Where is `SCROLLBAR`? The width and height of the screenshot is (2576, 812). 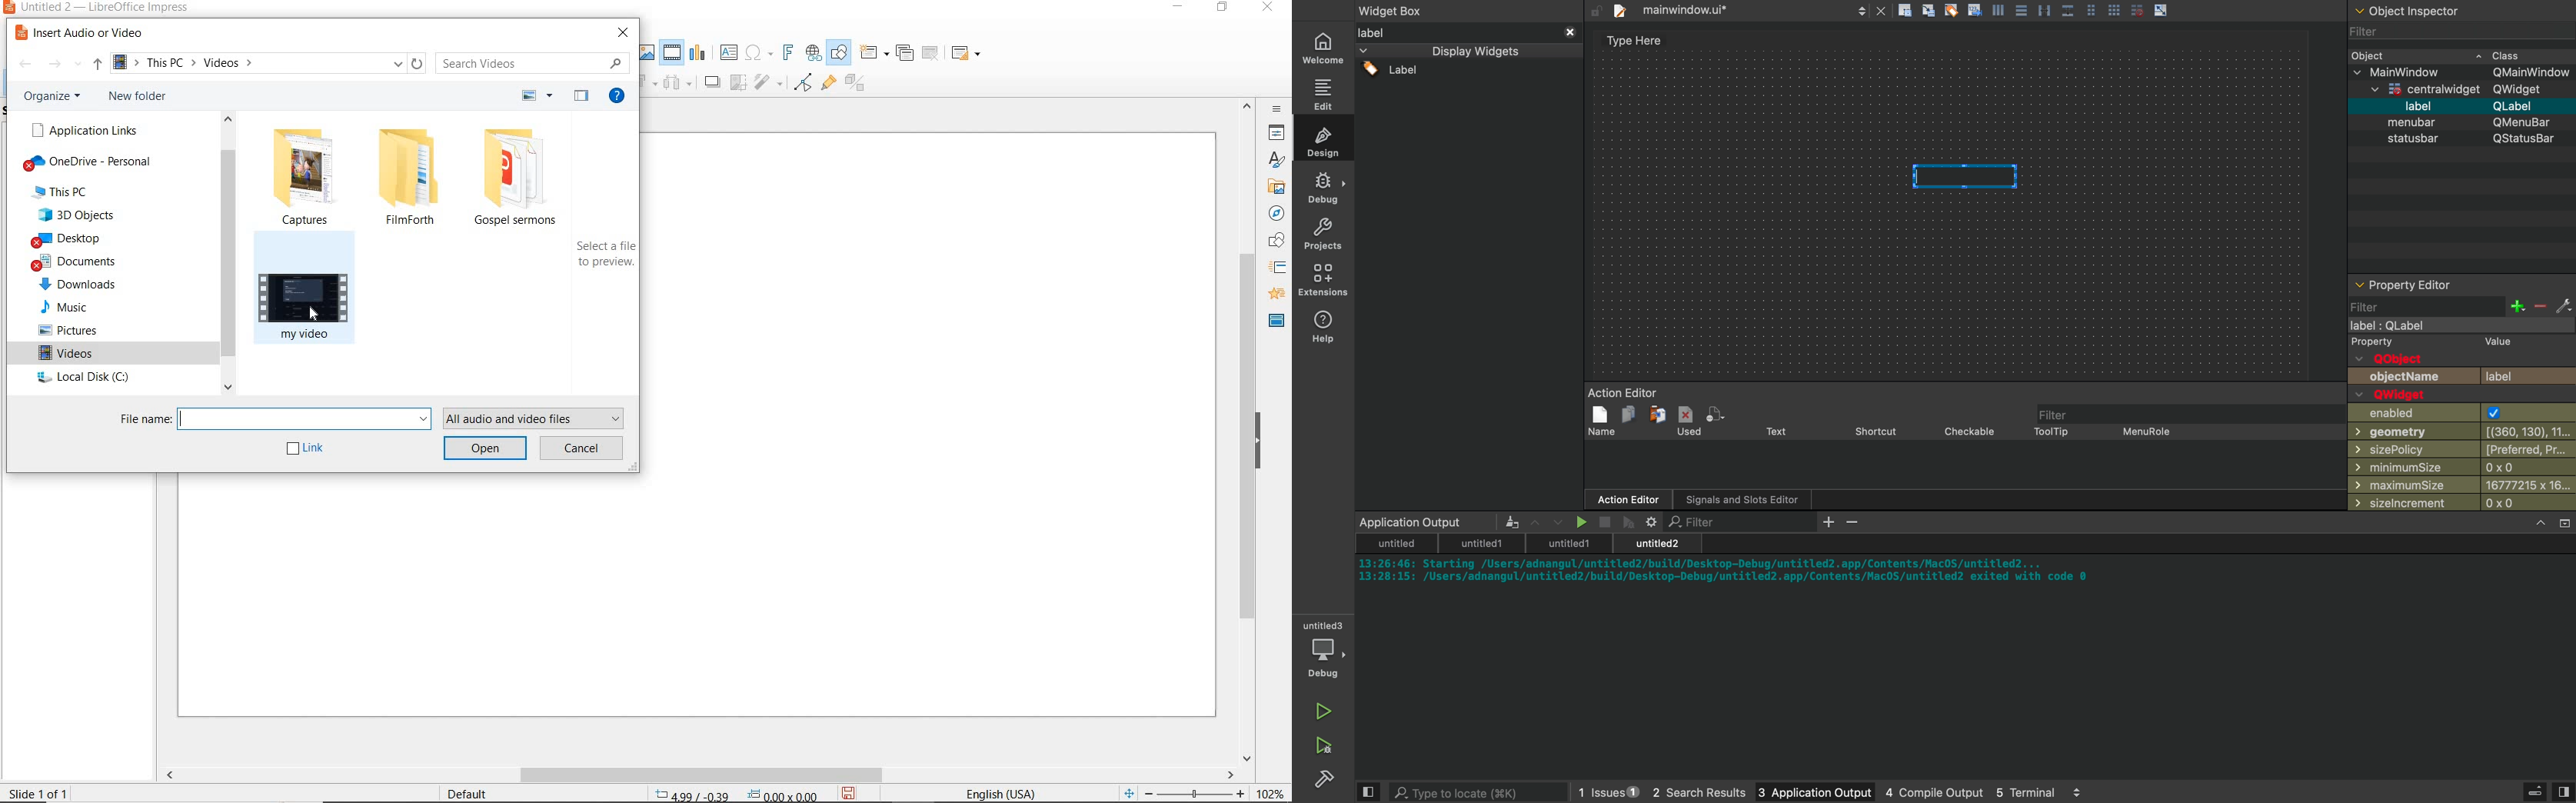
SCROLLBAR is located at coordinates (1246, 431).